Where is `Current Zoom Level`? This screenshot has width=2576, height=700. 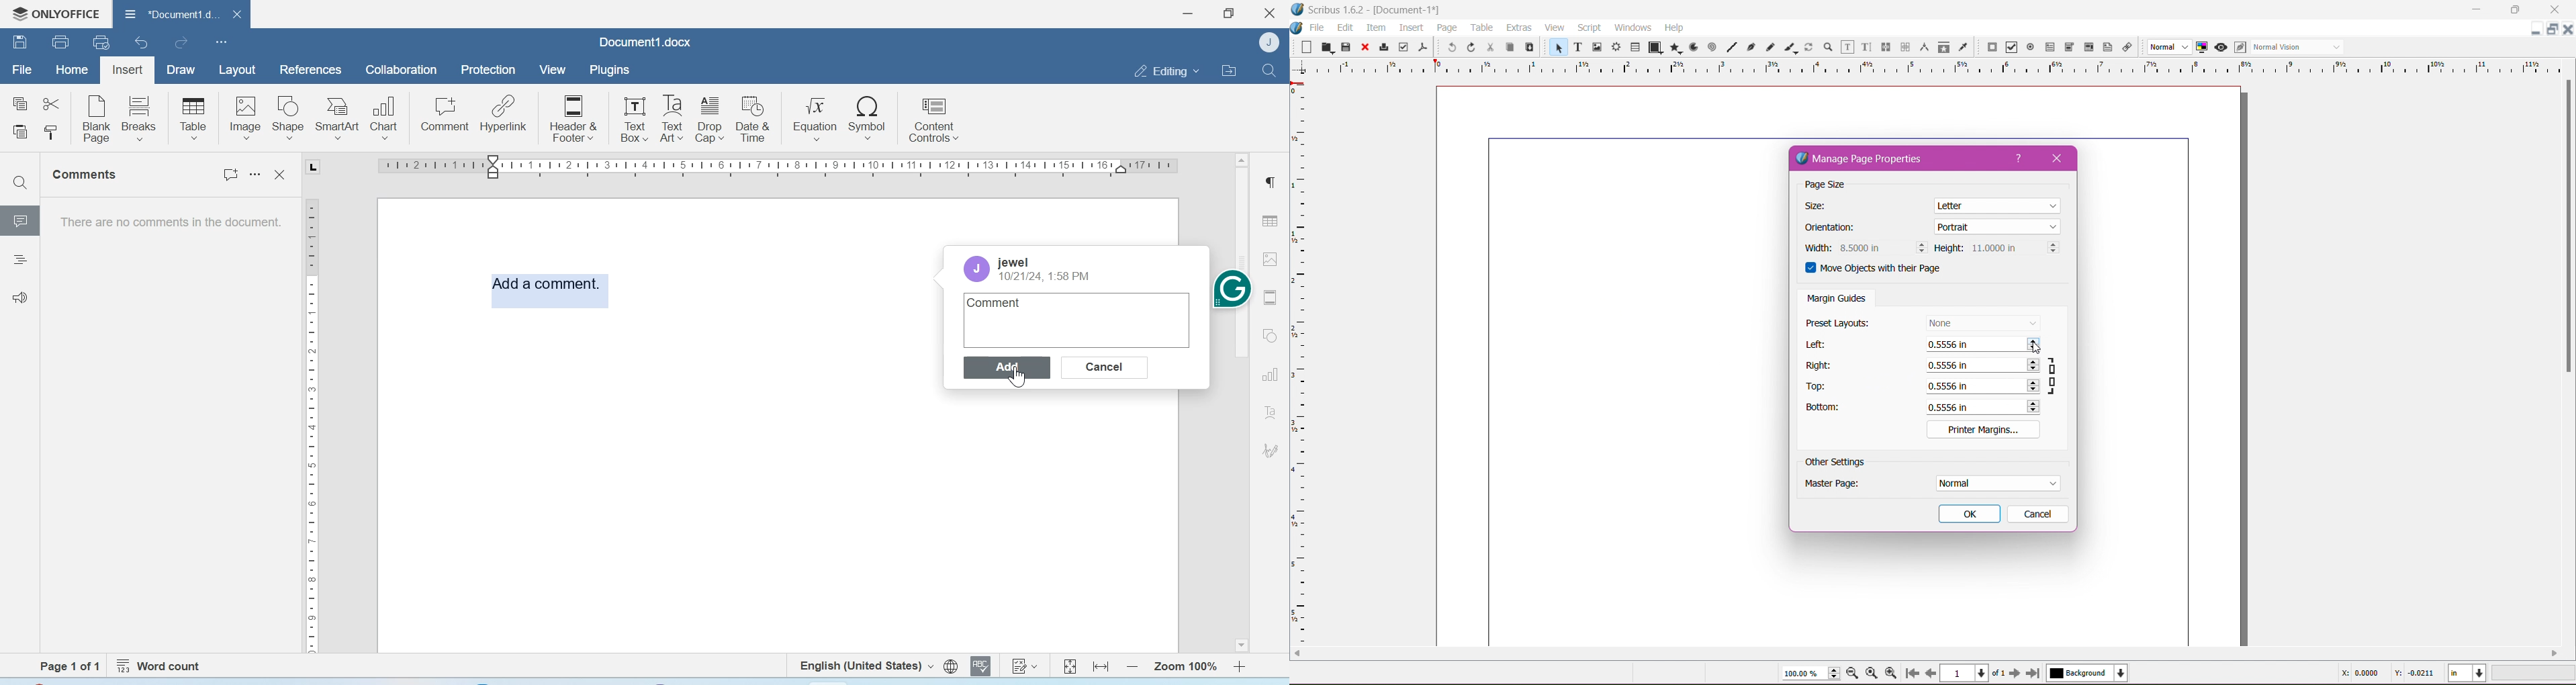 Current Zoom Level is located at coordinates (1805, 674).